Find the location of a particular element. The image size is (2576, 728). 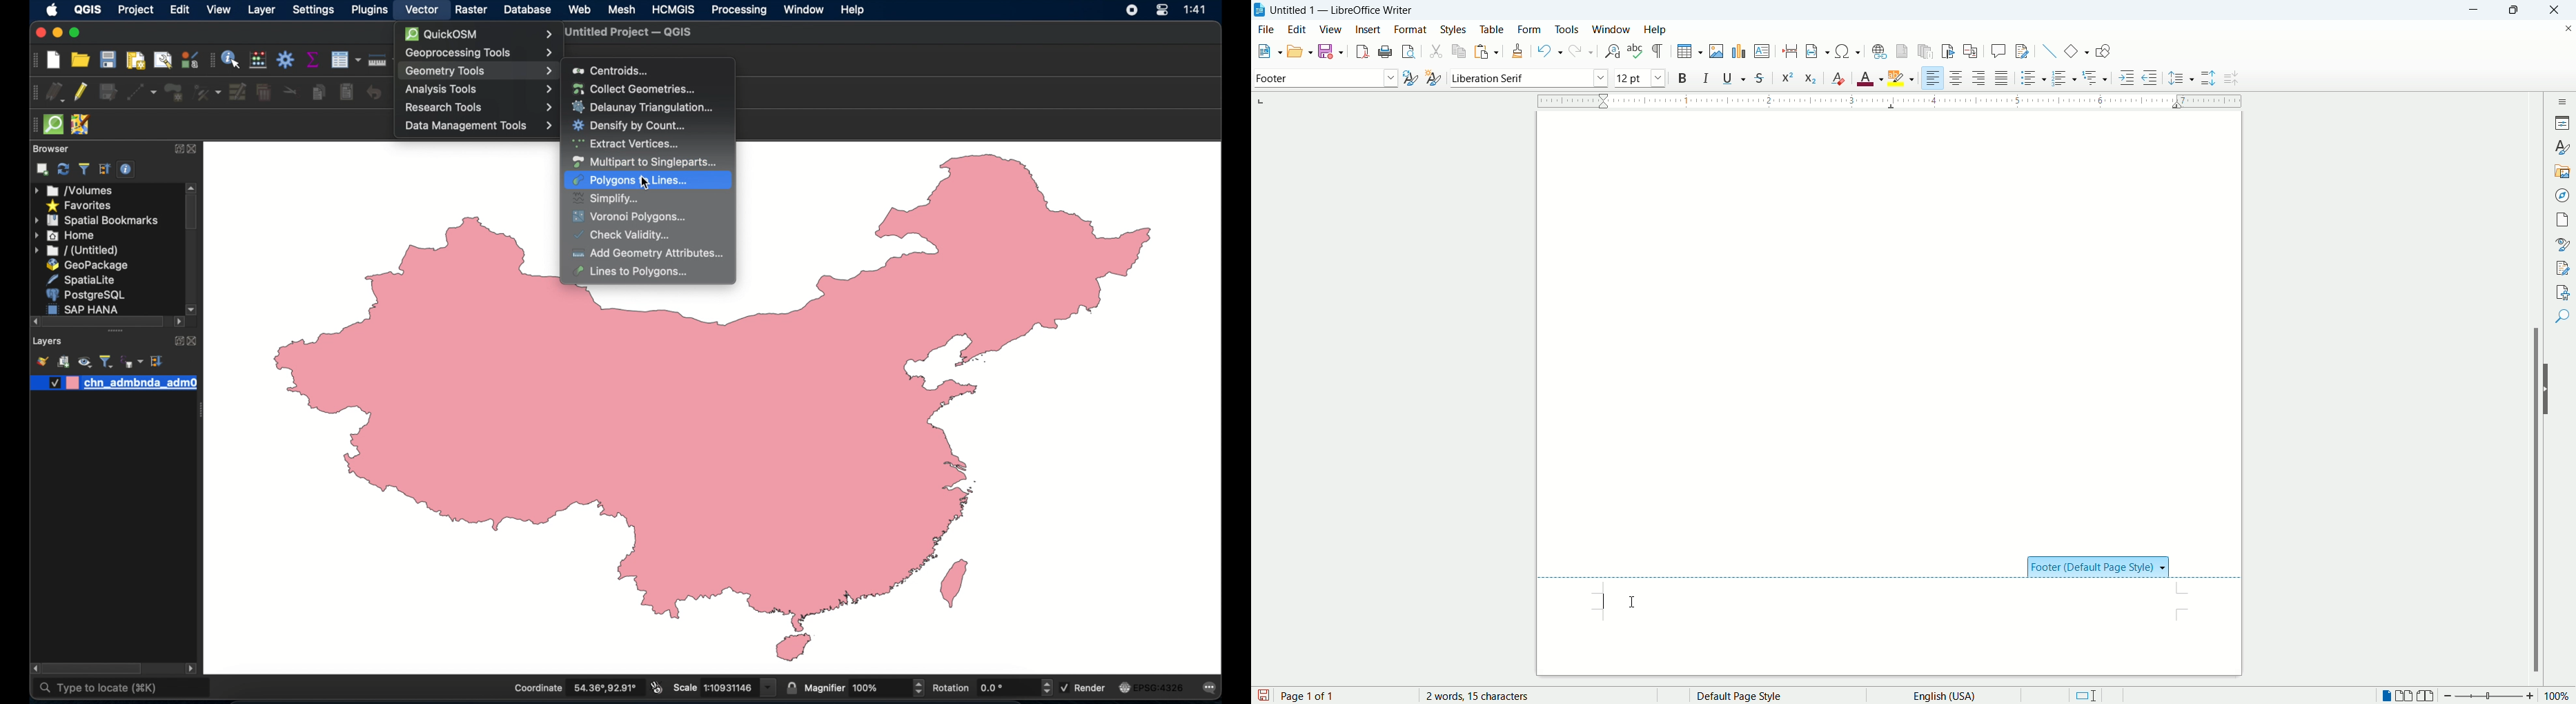

scroll bar is located at coordinates (2538, 388).